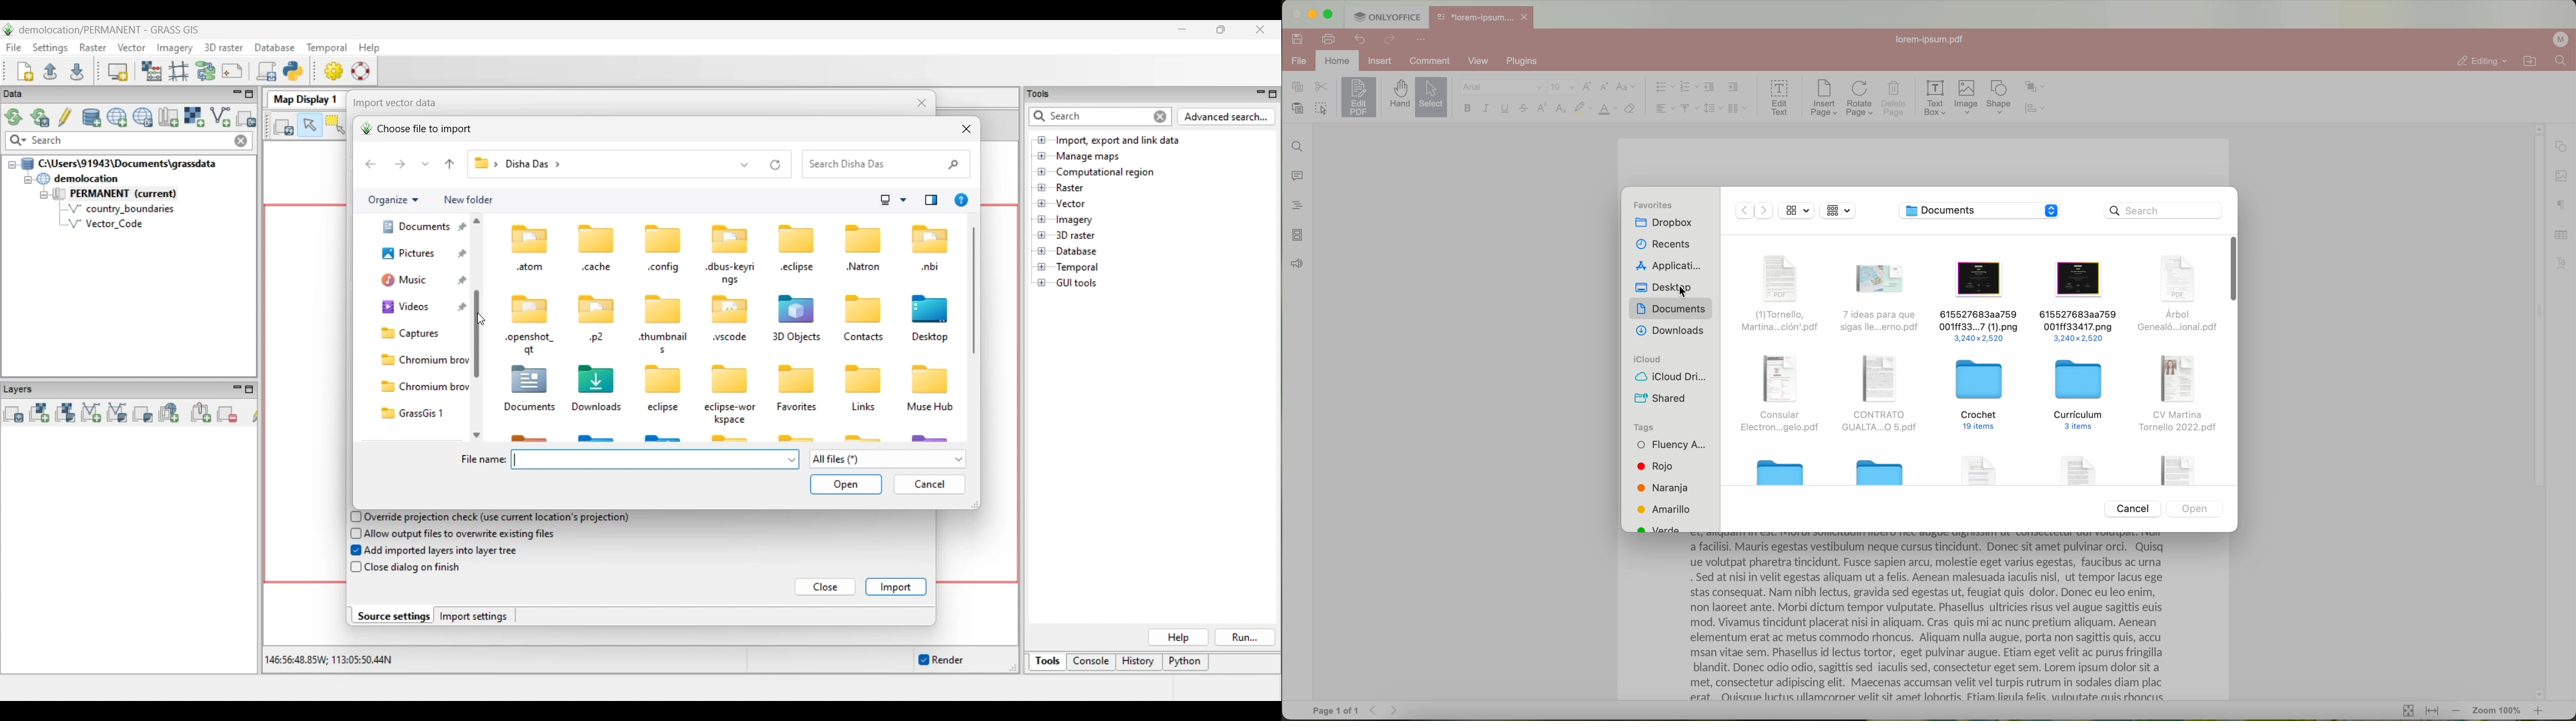  What do you see at coordinates (1296, 265) in the screenshot?
I see `feedback & support` at bounding box center [1296, 265].